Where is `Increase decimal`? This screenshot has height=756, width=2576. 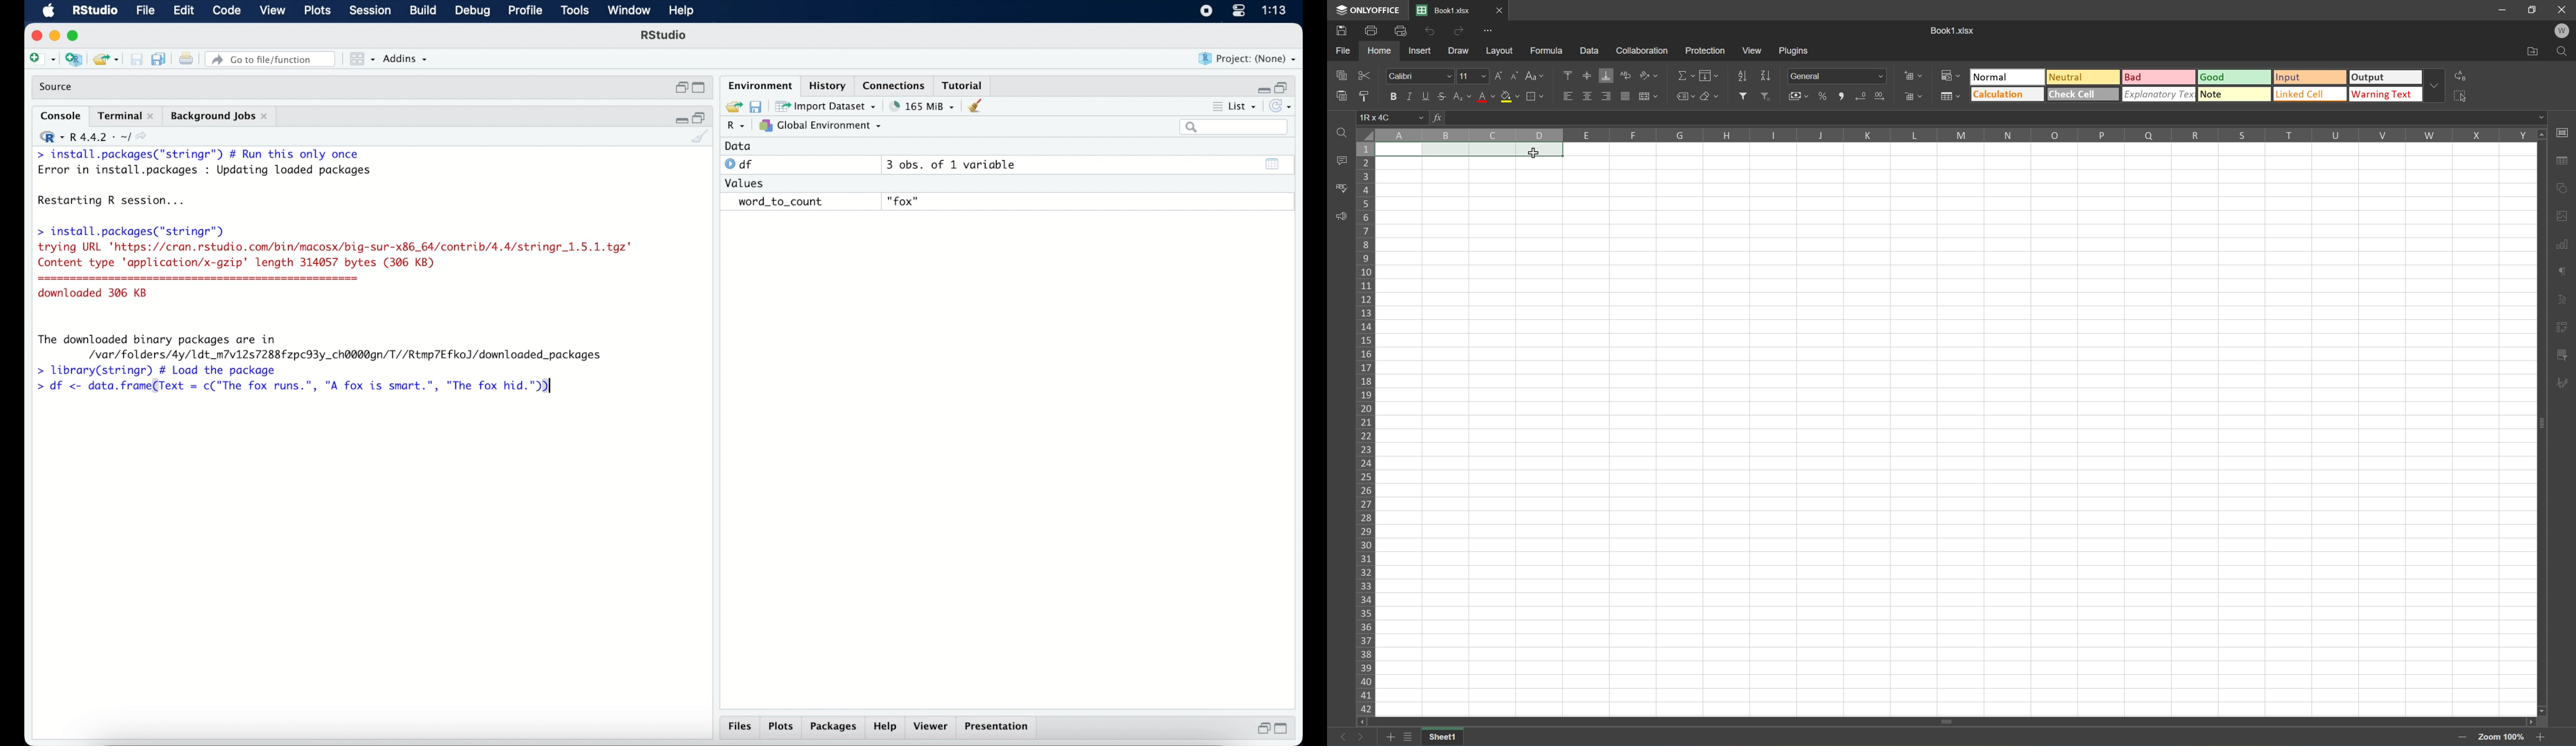
Increase decimal is located at coordinates (1880, 97).